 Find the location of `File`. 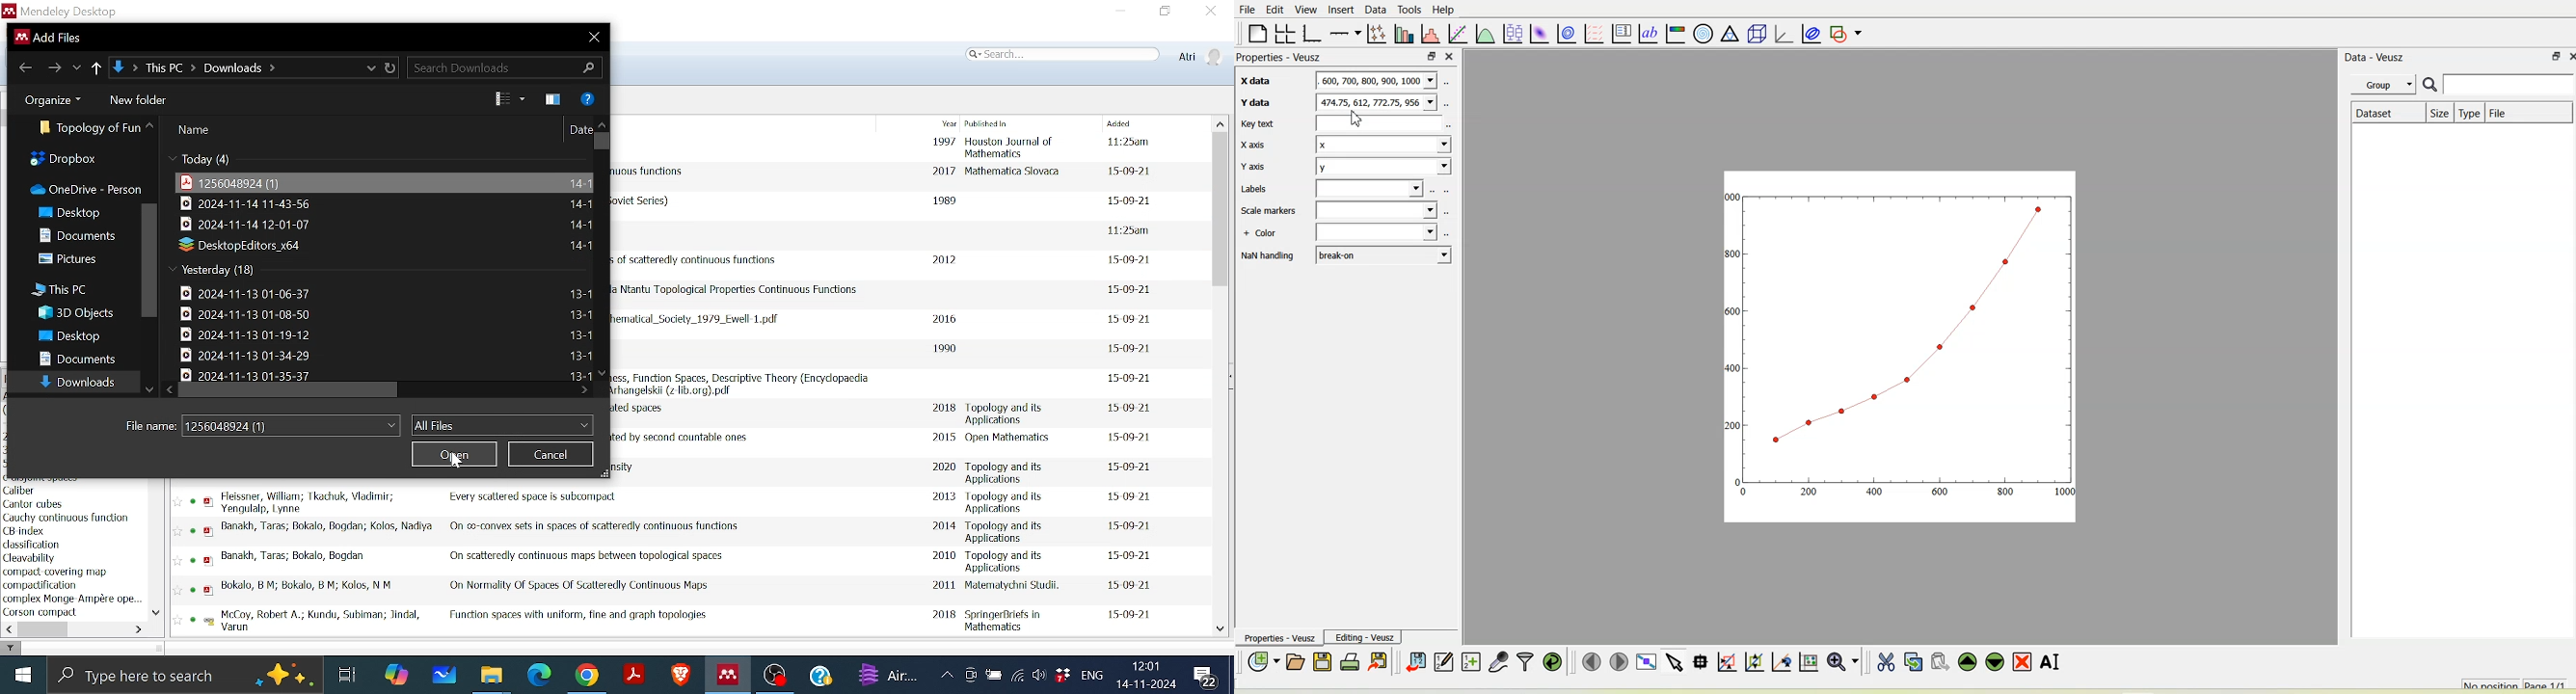

File is located at coordinates (244, 374).